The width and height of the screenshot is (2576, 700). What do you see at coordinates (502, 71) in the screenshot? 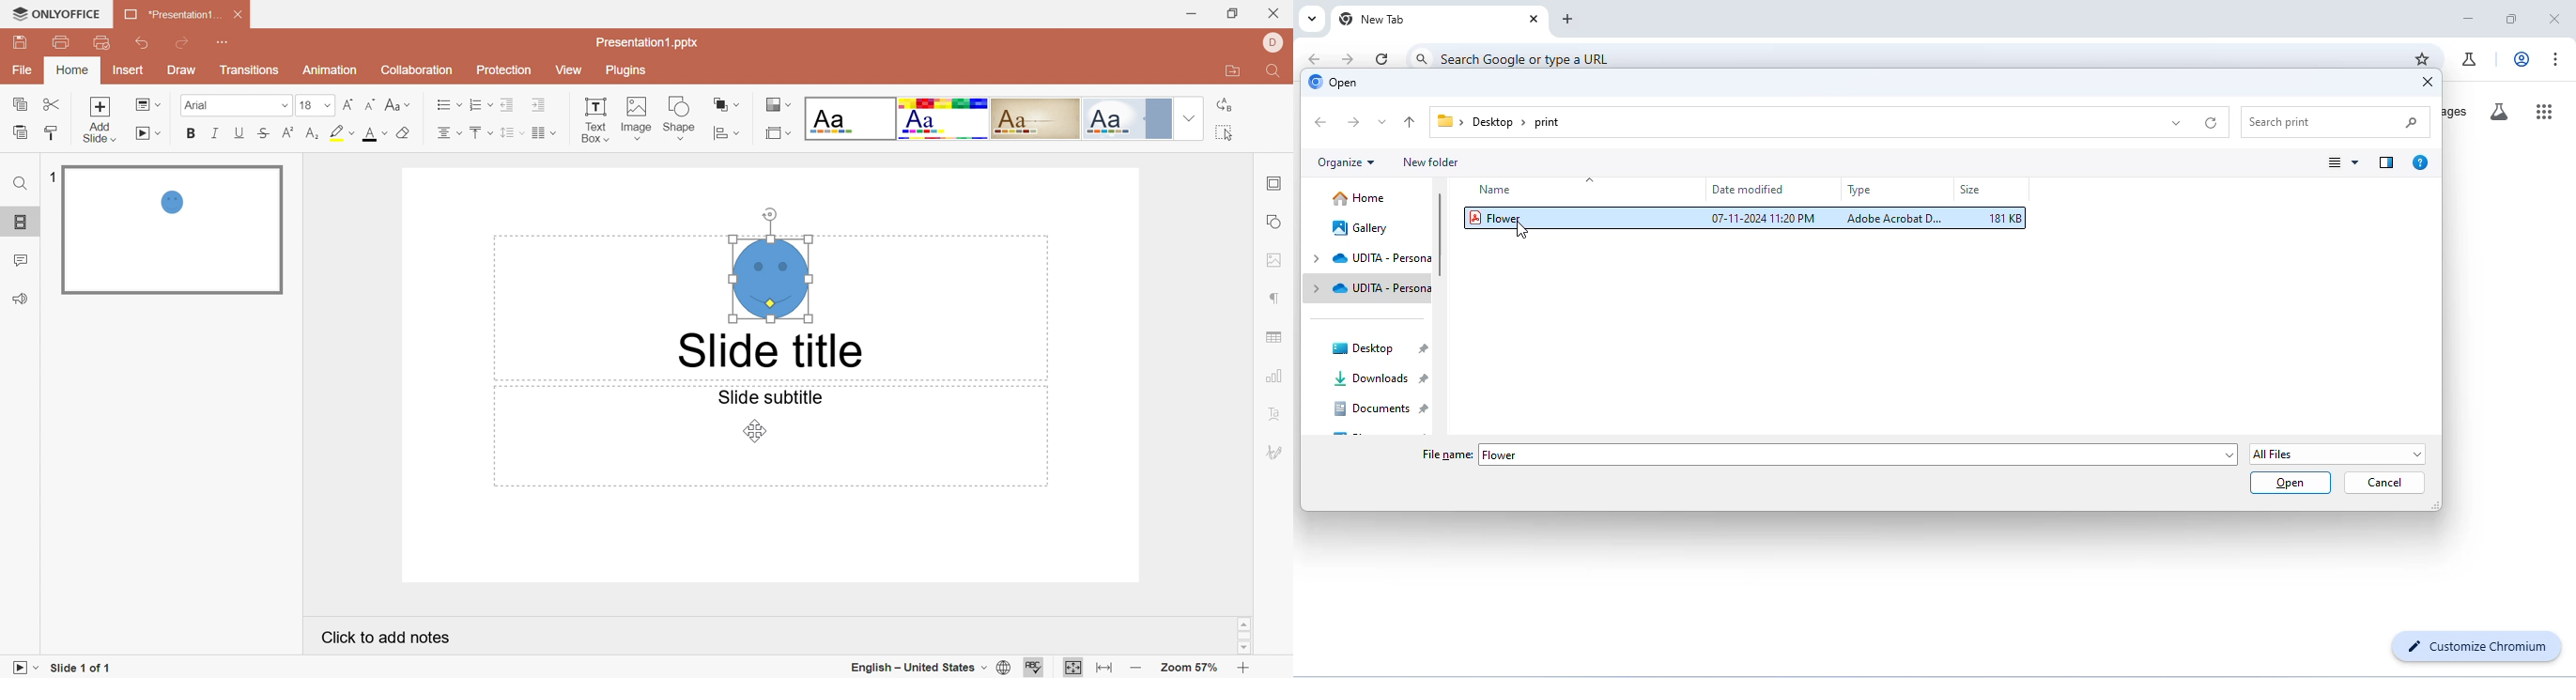
I see `Protection` at bounding box center [502, 71].